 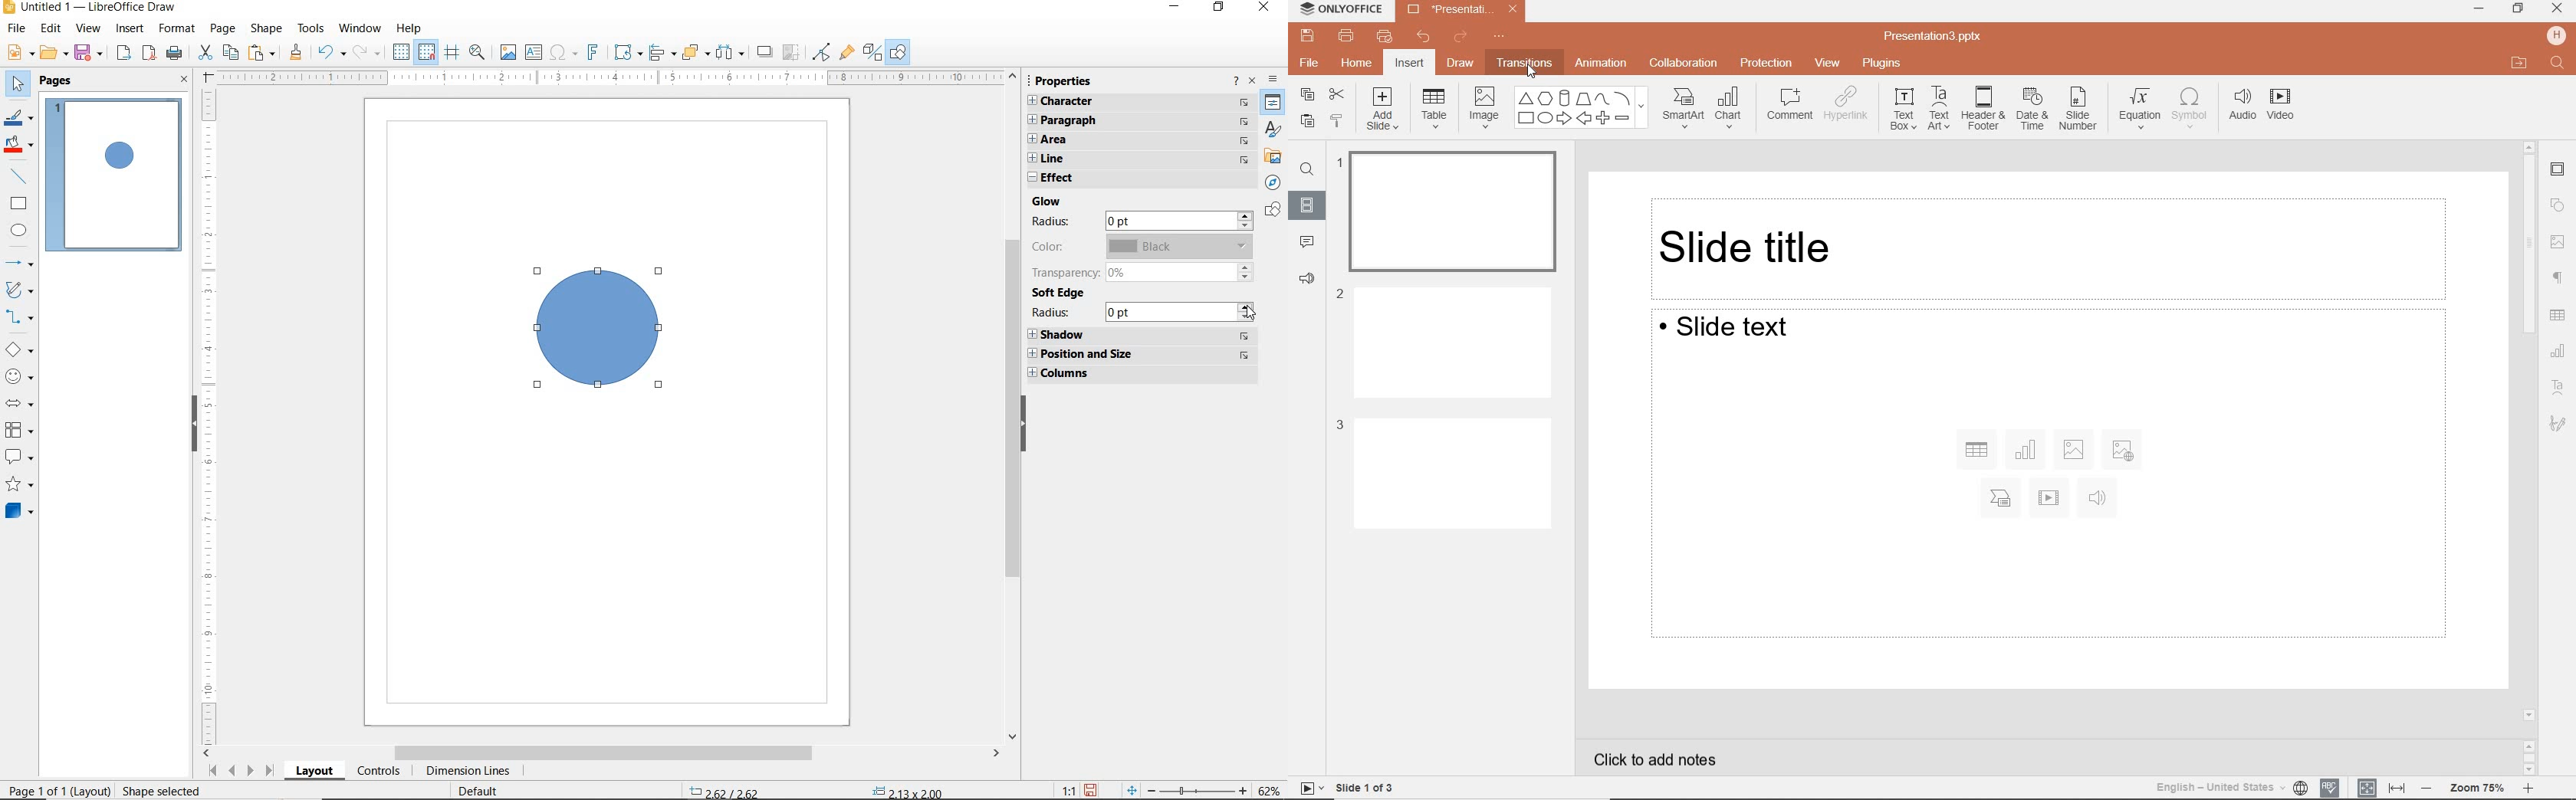 What do you see at coordinates (730, 53) in the screenshot?
I see `SELECT ATLEAST 3 OBJECTS TO DISTRIBUTE` at bounding box center [730, 53].